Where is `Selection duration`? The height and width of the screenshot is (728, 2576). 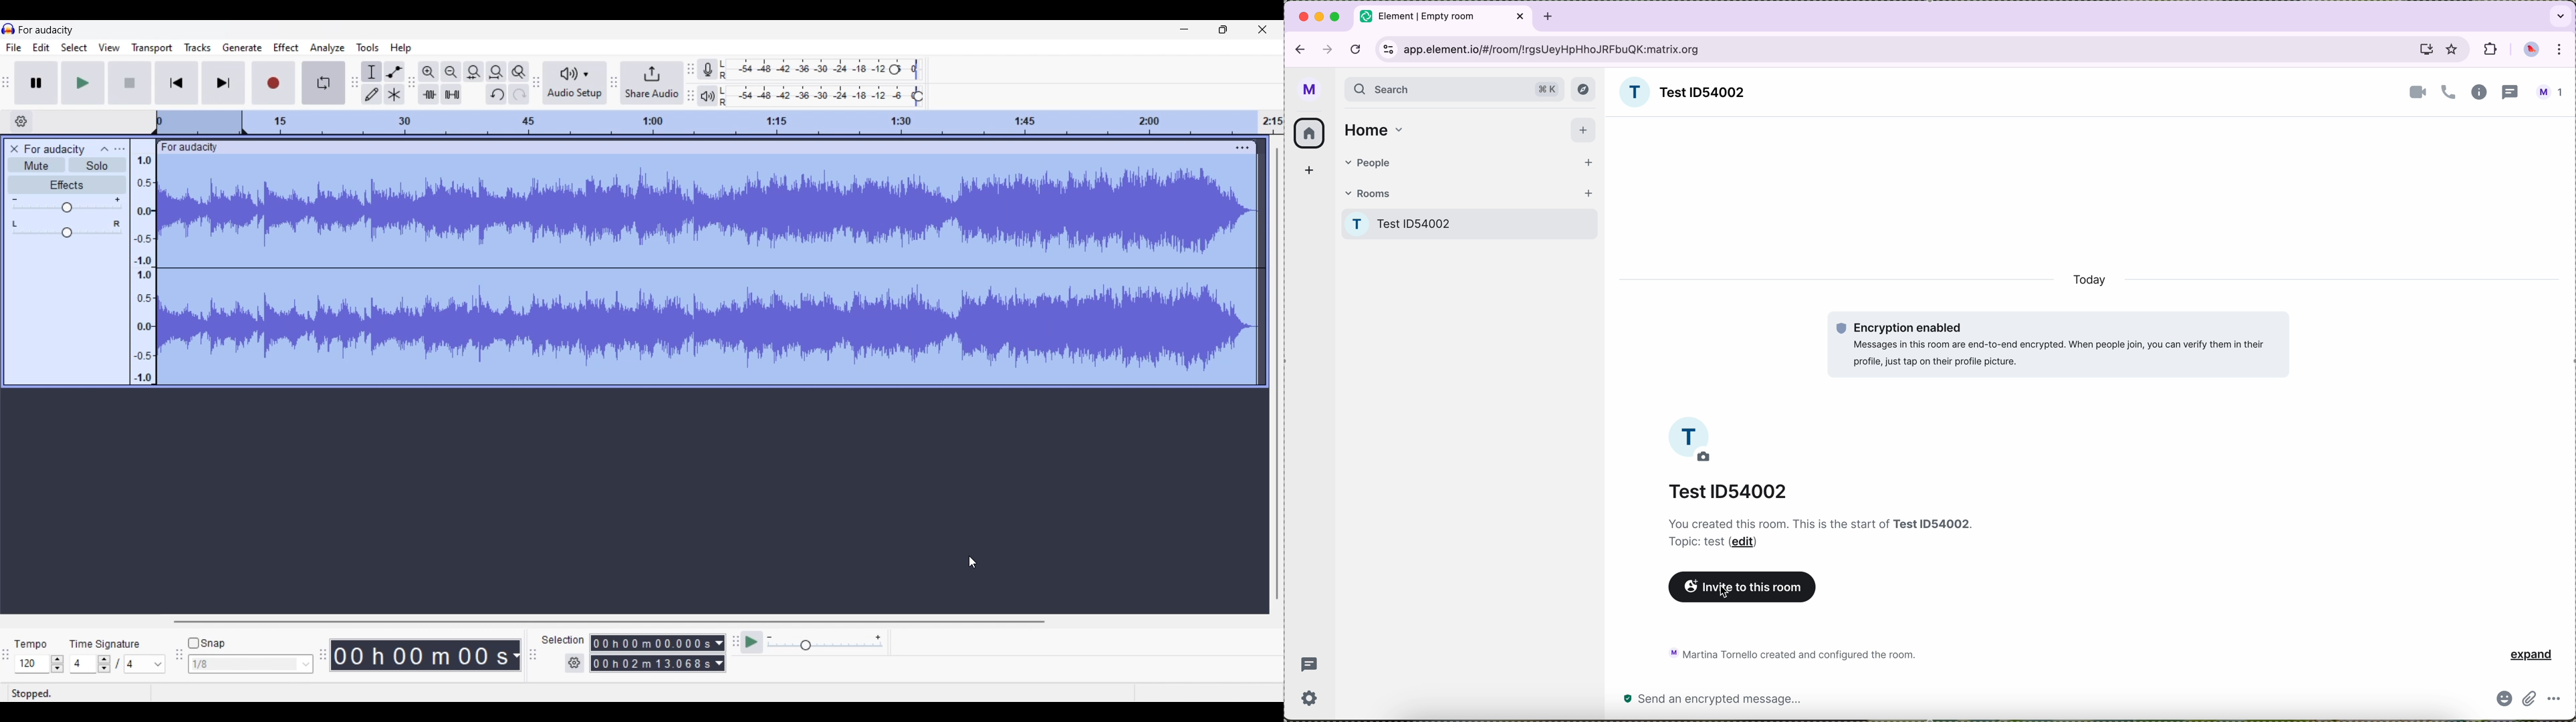
Selection duration is located at coordinates (651, 654).